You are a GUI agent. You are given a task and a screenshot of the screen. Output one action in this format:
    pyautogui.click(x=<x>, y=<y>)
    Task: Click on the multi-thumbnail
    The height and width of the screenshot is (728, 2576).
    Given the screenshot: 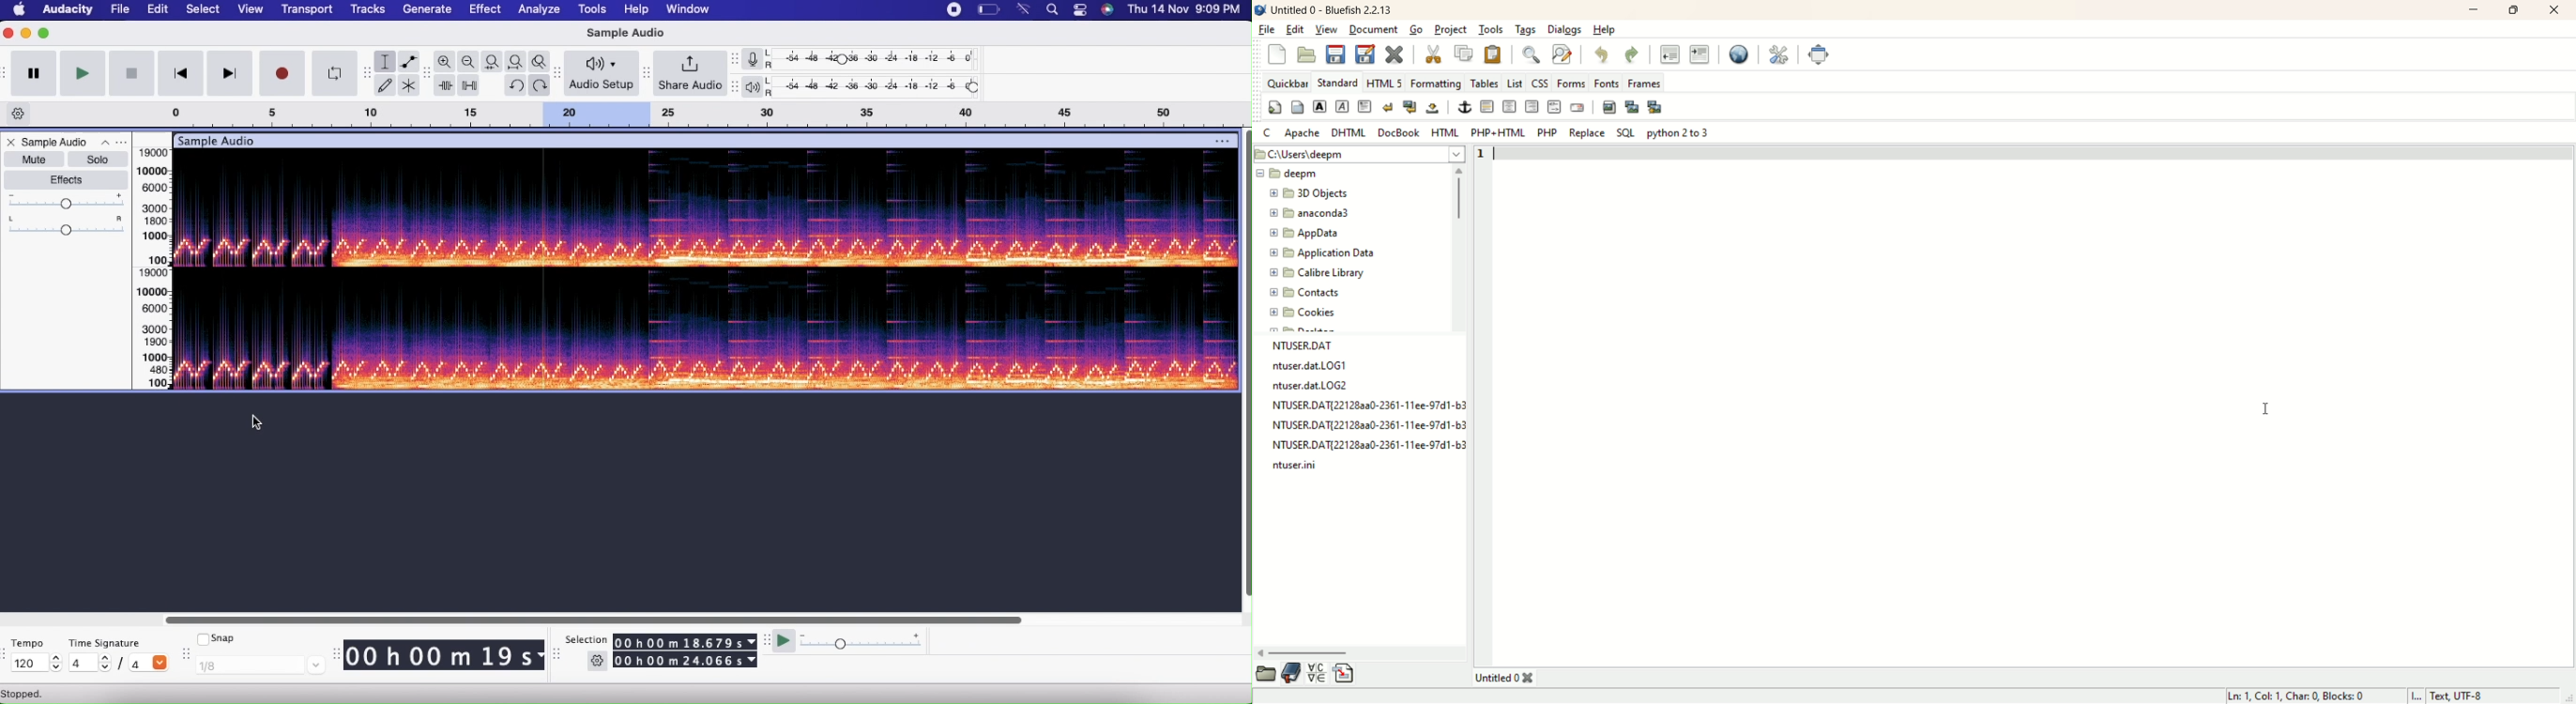 What is the action you would take?
    pyautogui.click(x=1658, y=106)
    